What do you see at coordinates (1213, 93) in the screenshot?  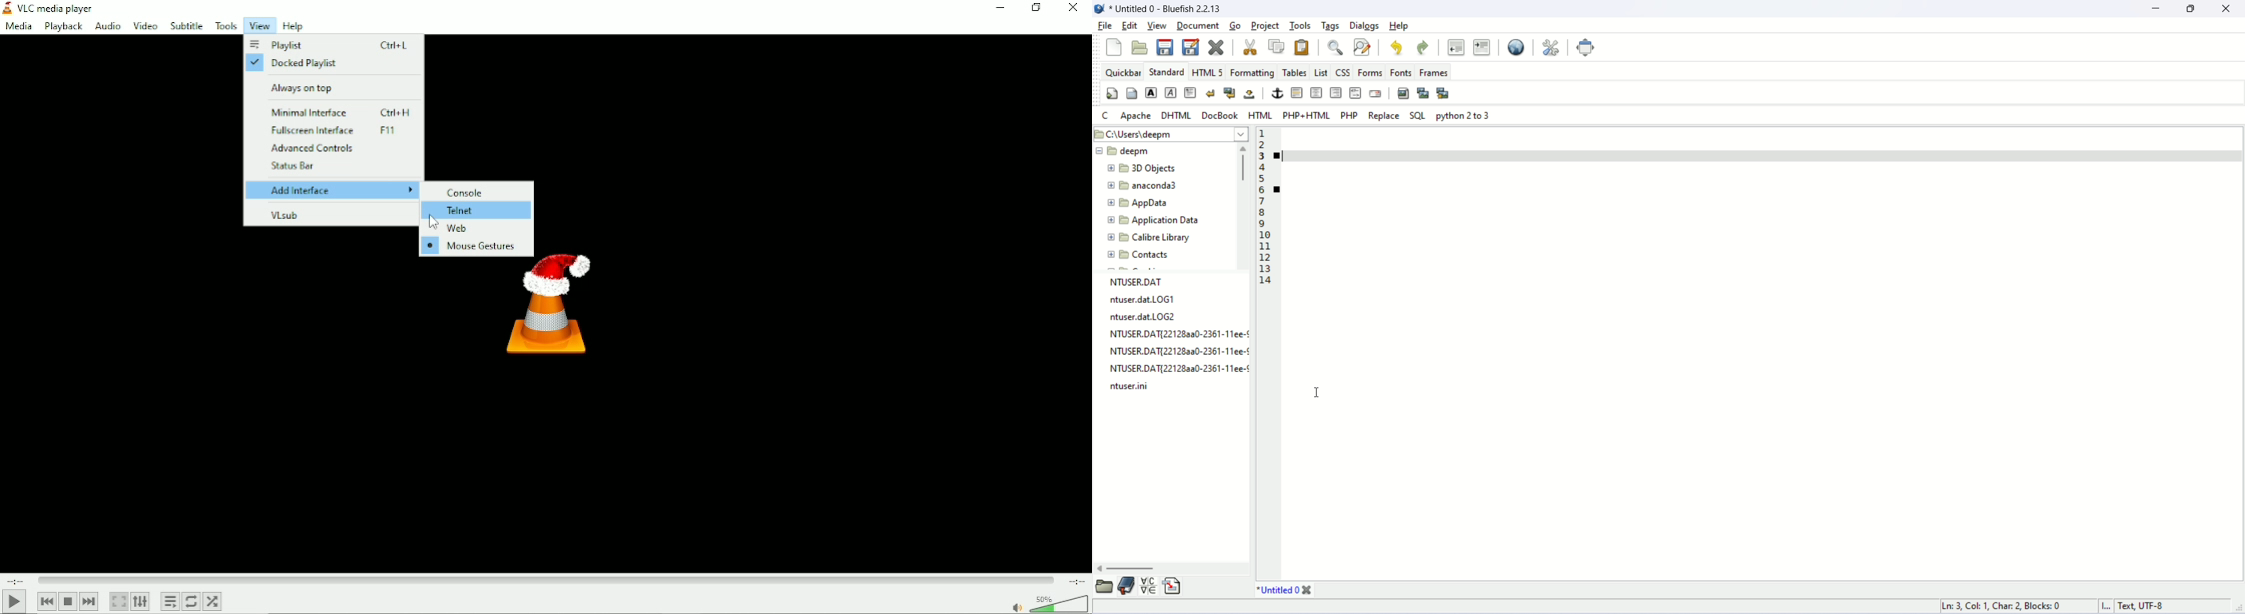 I see `break` at bounding box center [1213, 93].